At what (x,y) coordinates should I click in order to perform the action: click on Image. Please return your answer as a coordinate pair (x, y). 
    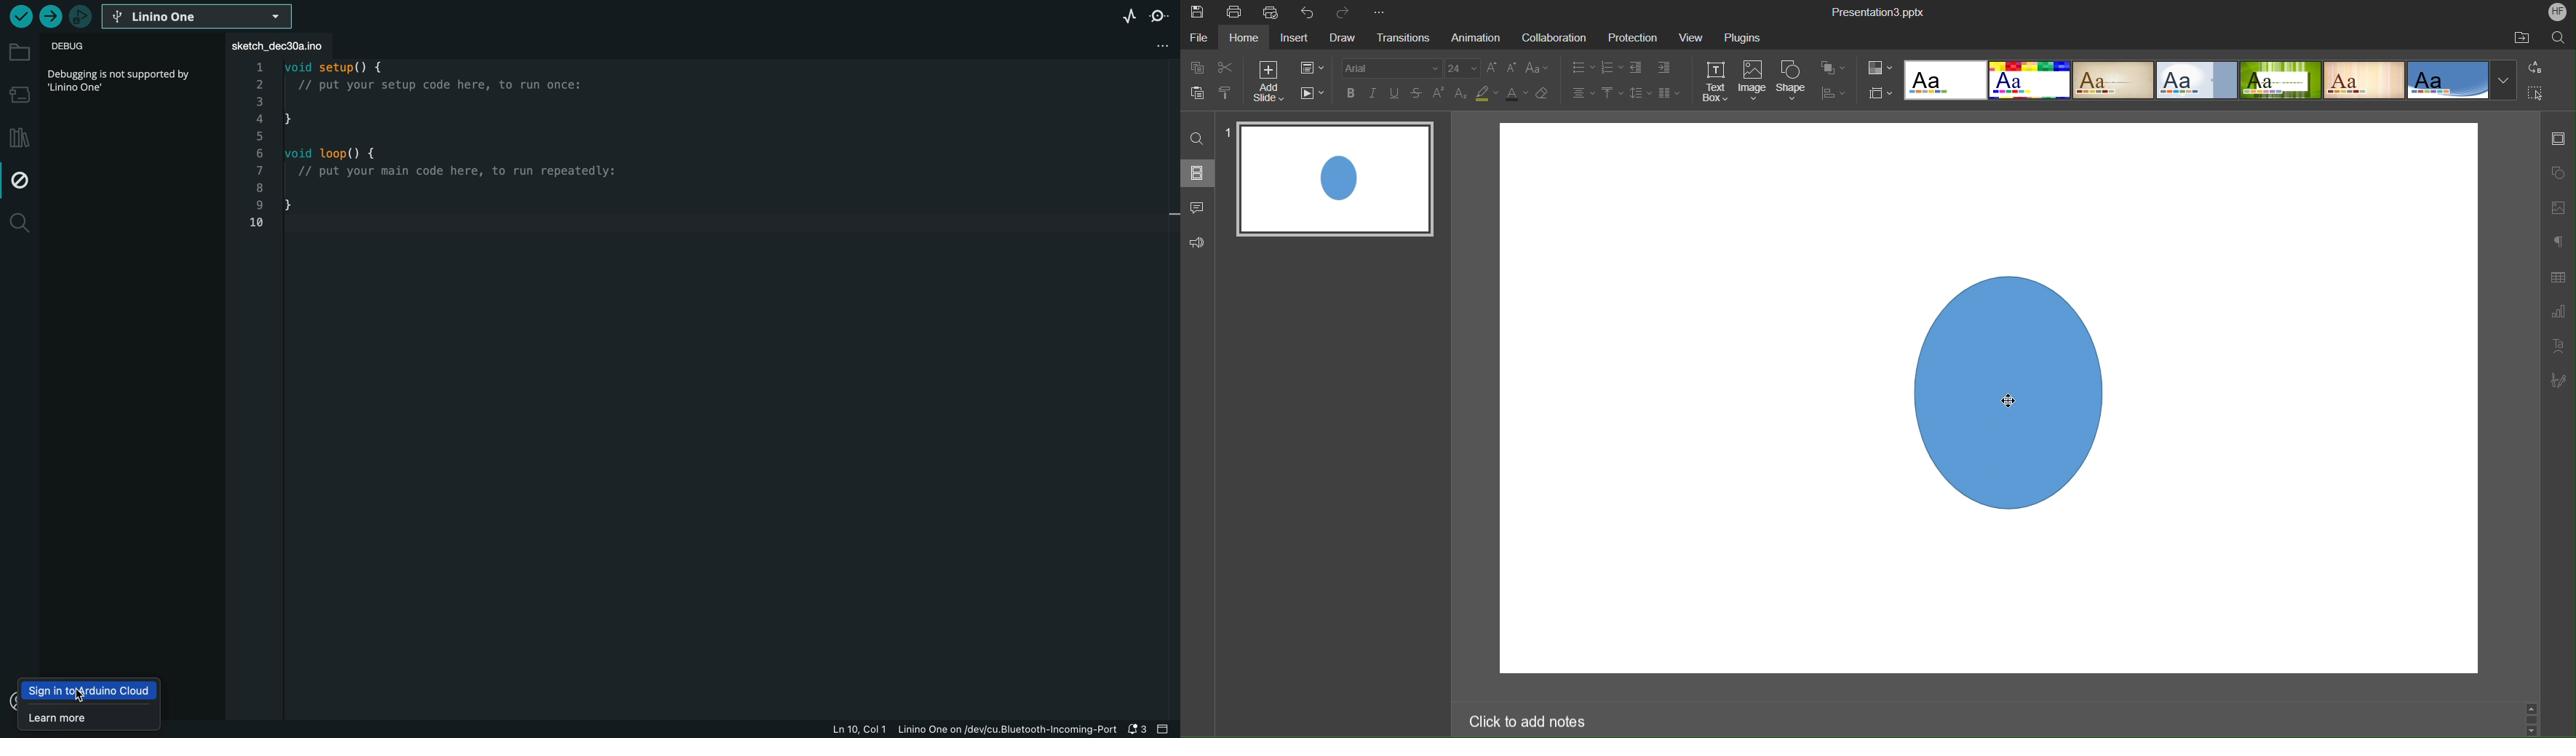
    Looking at the image, I should click on (1755, 82).